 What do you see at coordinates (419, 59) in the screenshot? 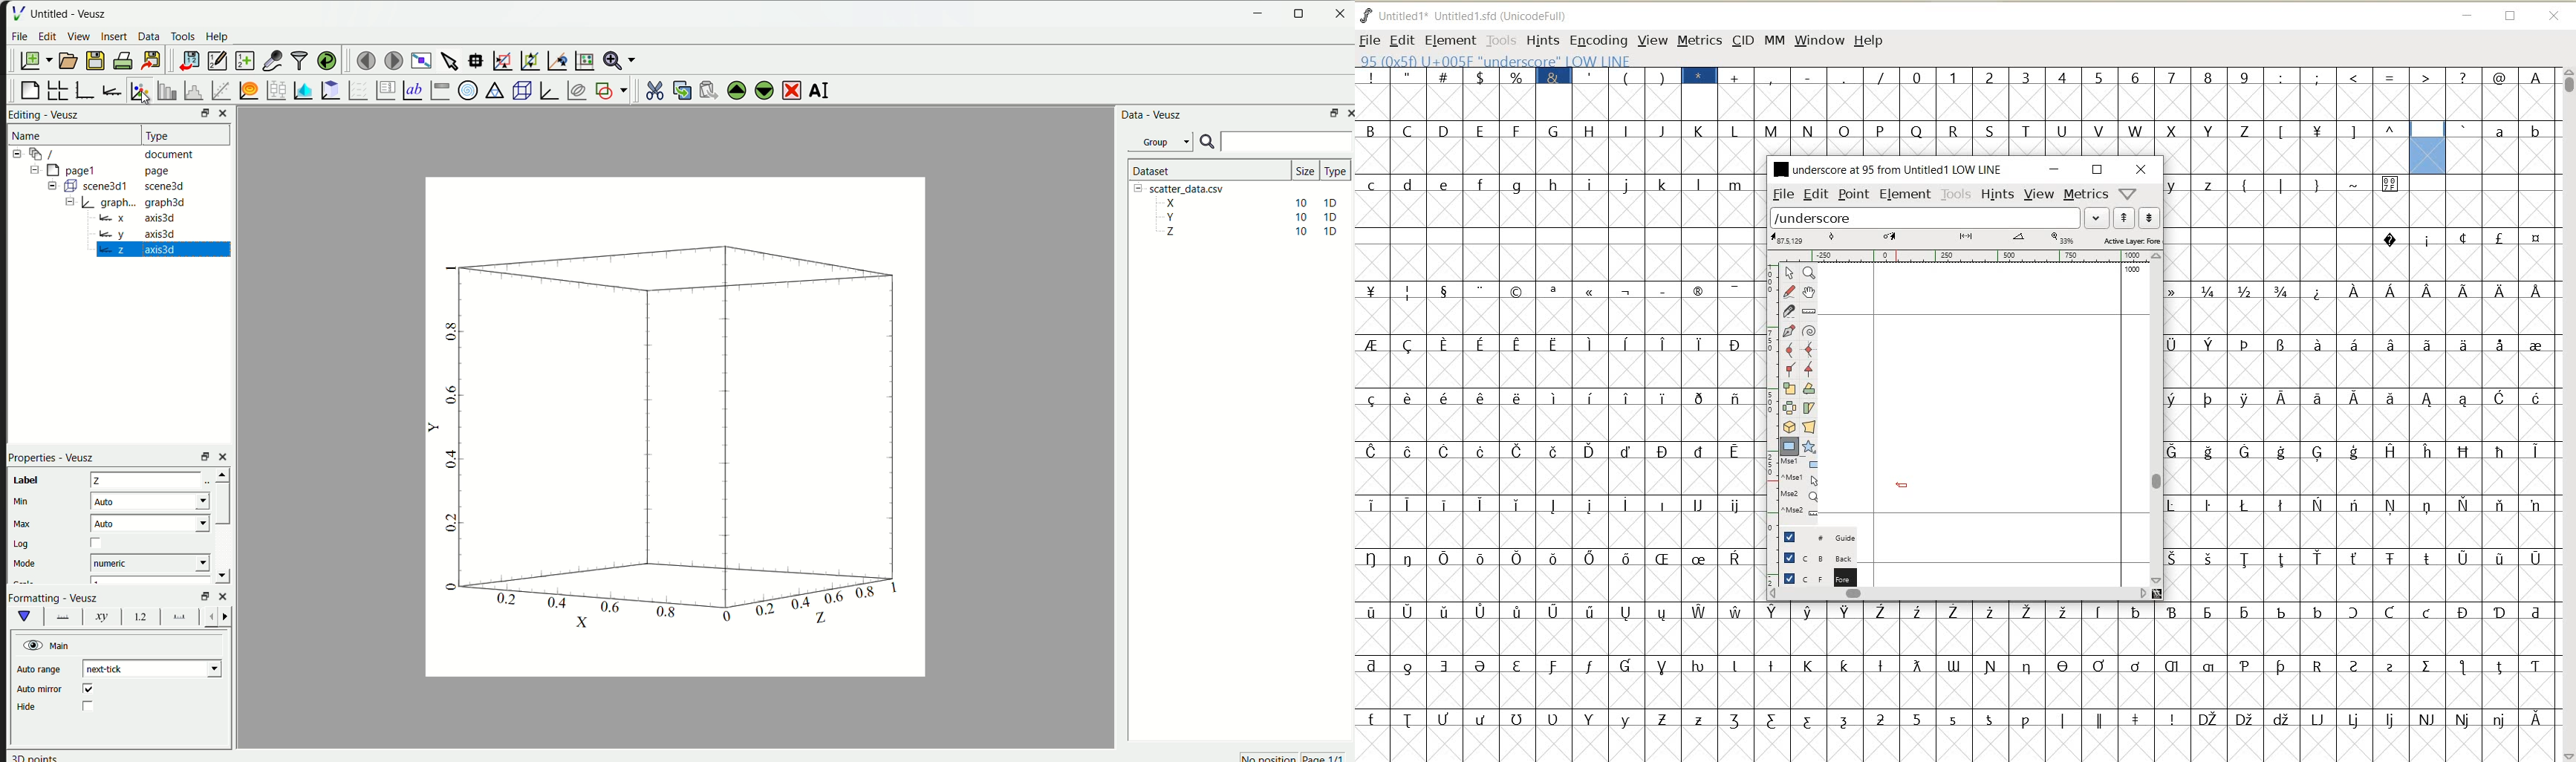
I see `view plot full screen` at bounding box center [419, 59].